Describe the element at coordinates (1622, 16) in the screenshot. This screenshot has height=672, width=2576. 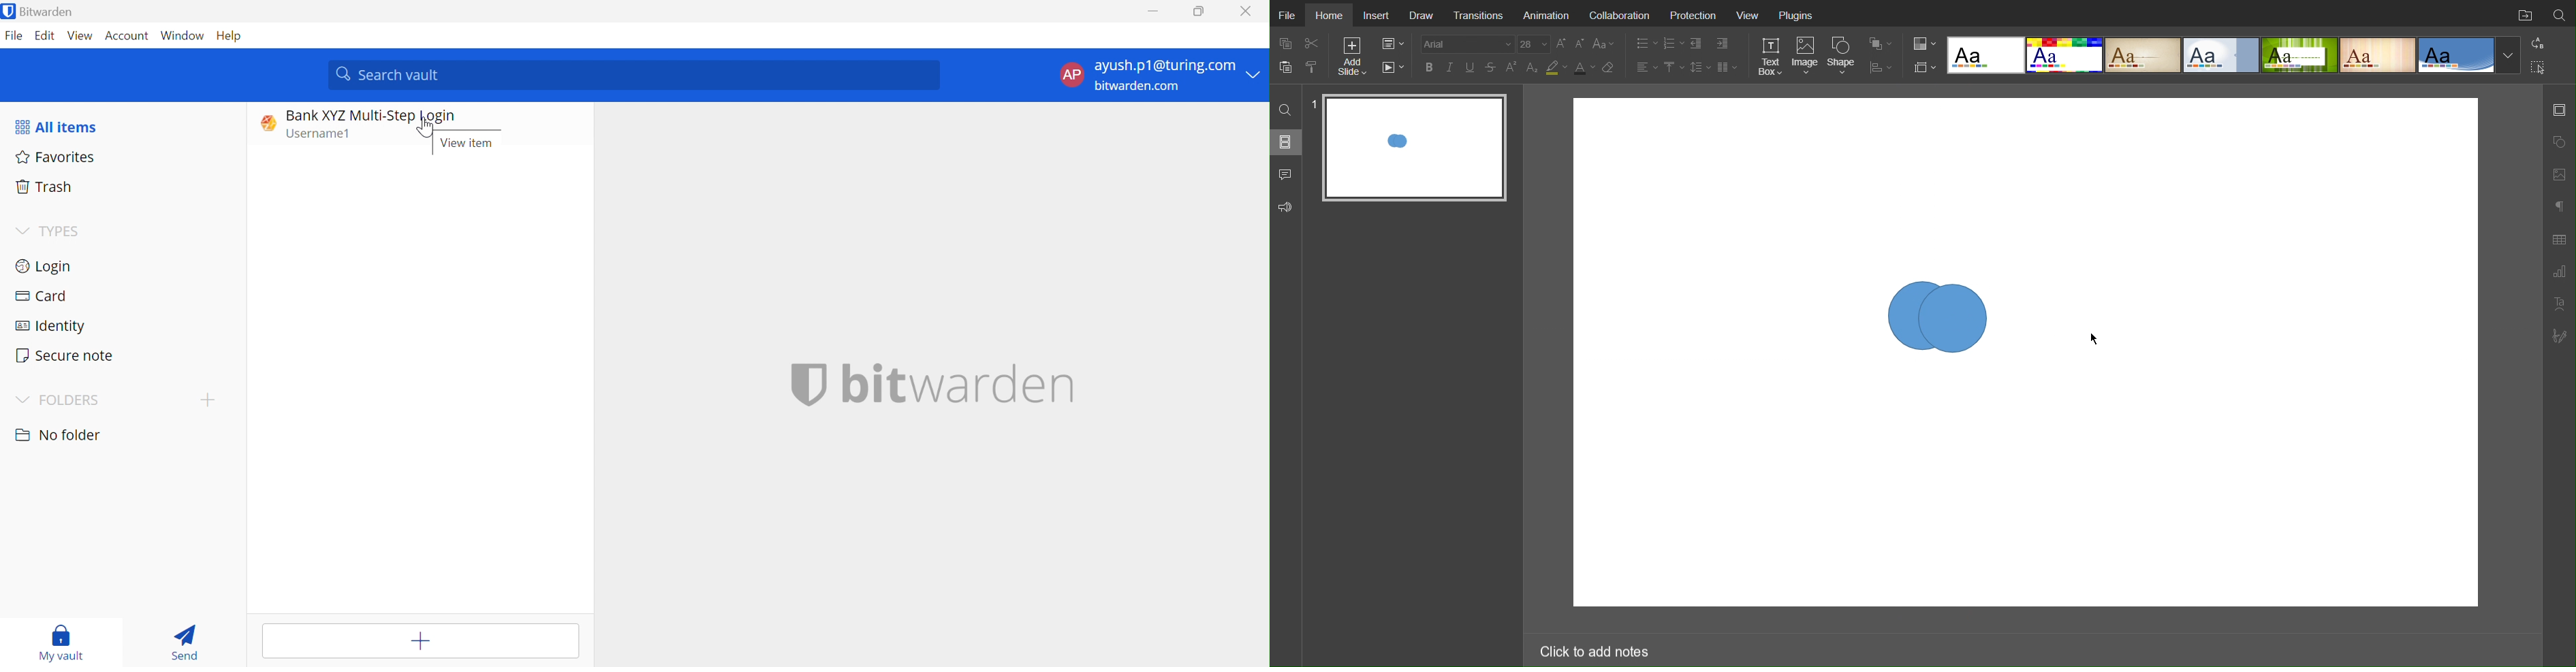
I see `Collaboration` at that location.